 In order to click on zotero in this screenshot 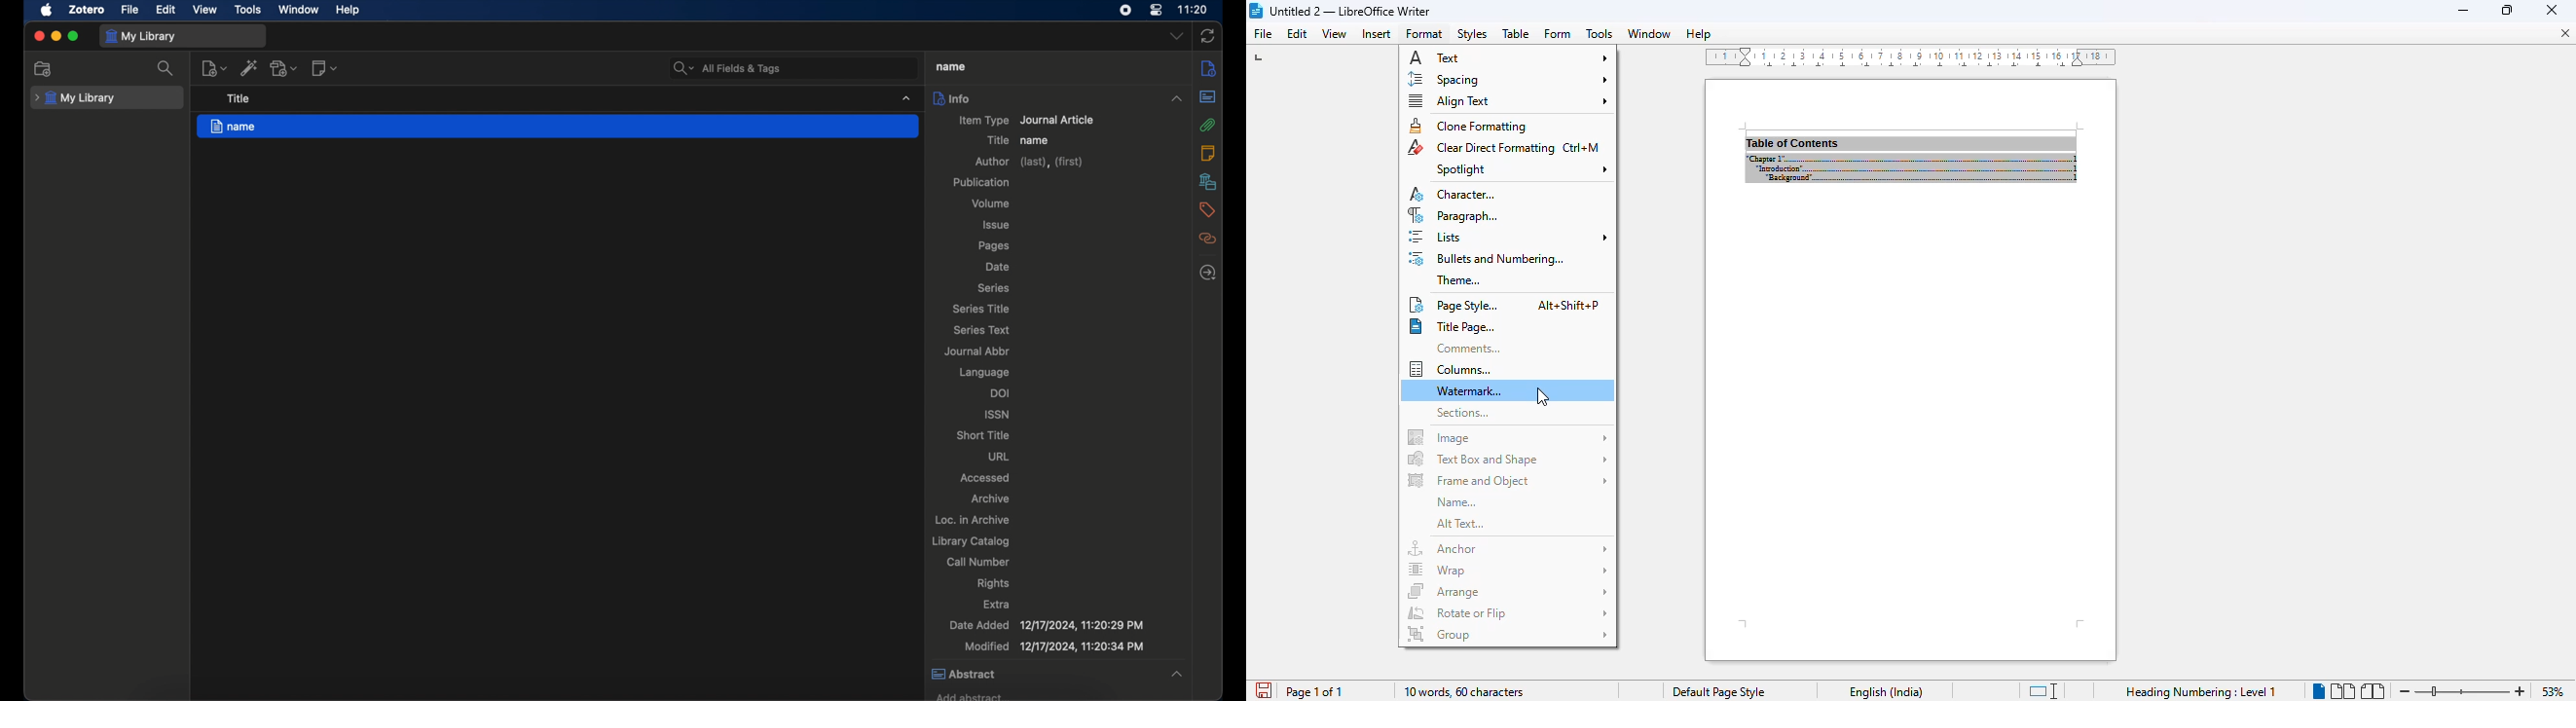, I will do `click(87, 10)`.